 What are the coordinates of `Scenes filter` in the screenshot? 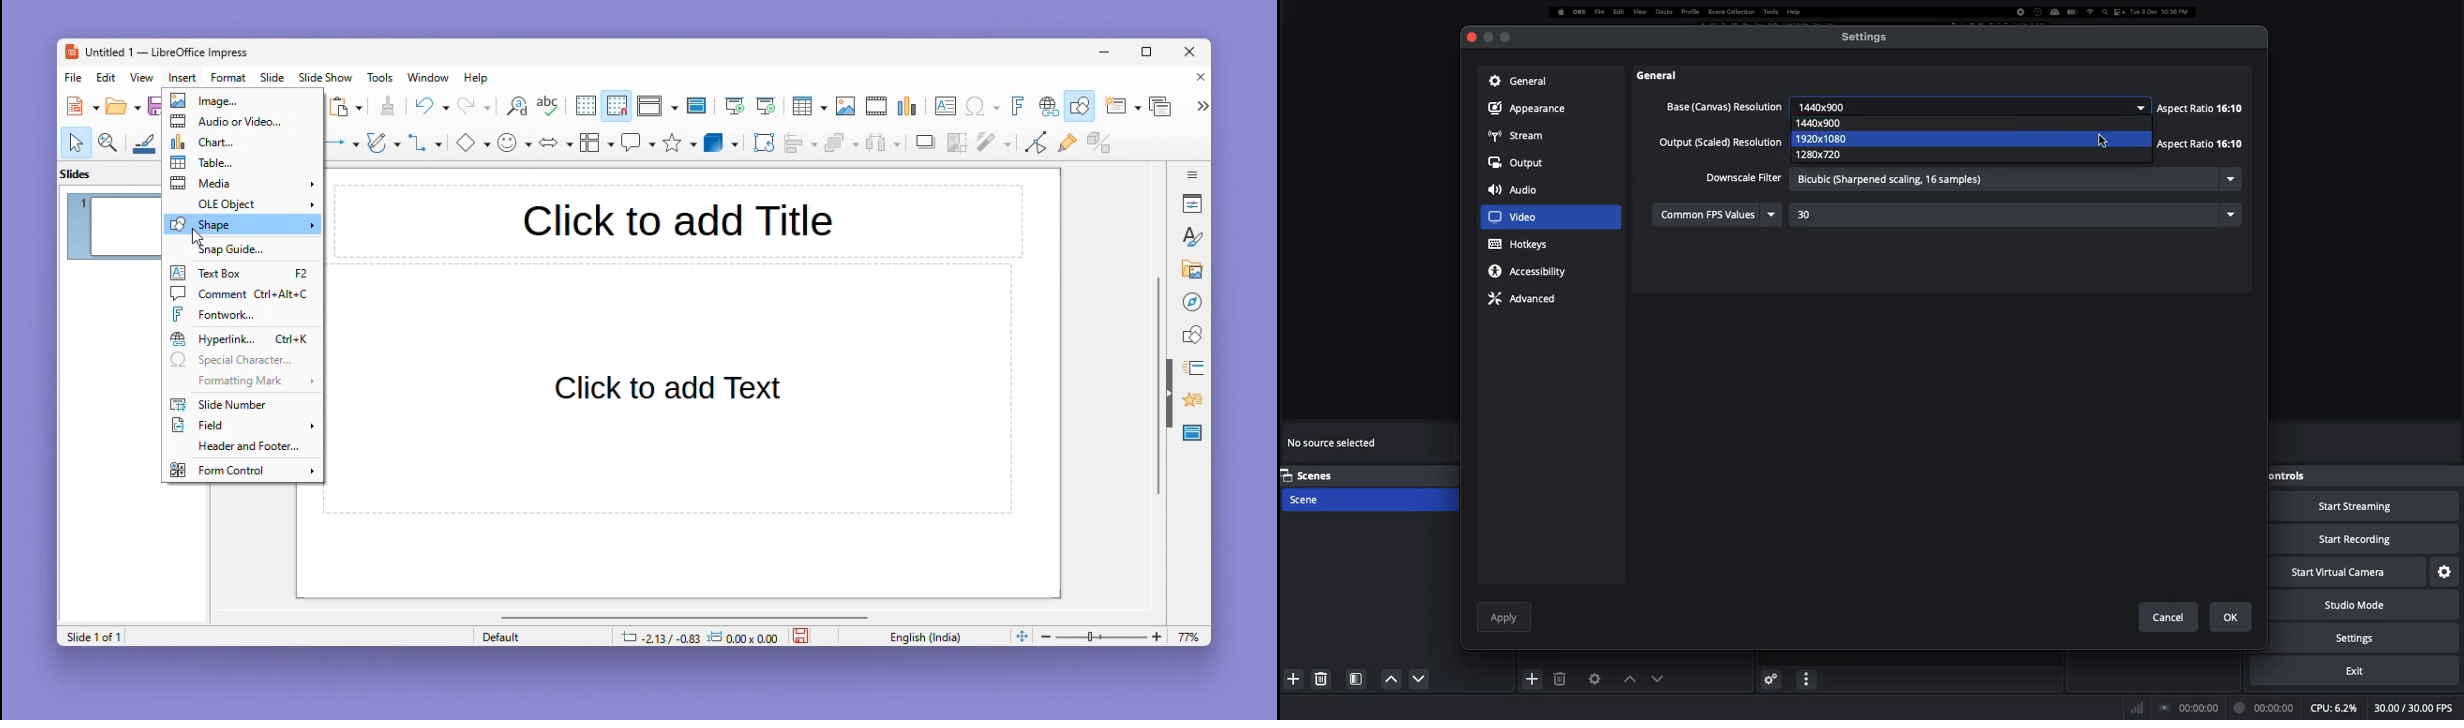 It's located at (1357, 679).